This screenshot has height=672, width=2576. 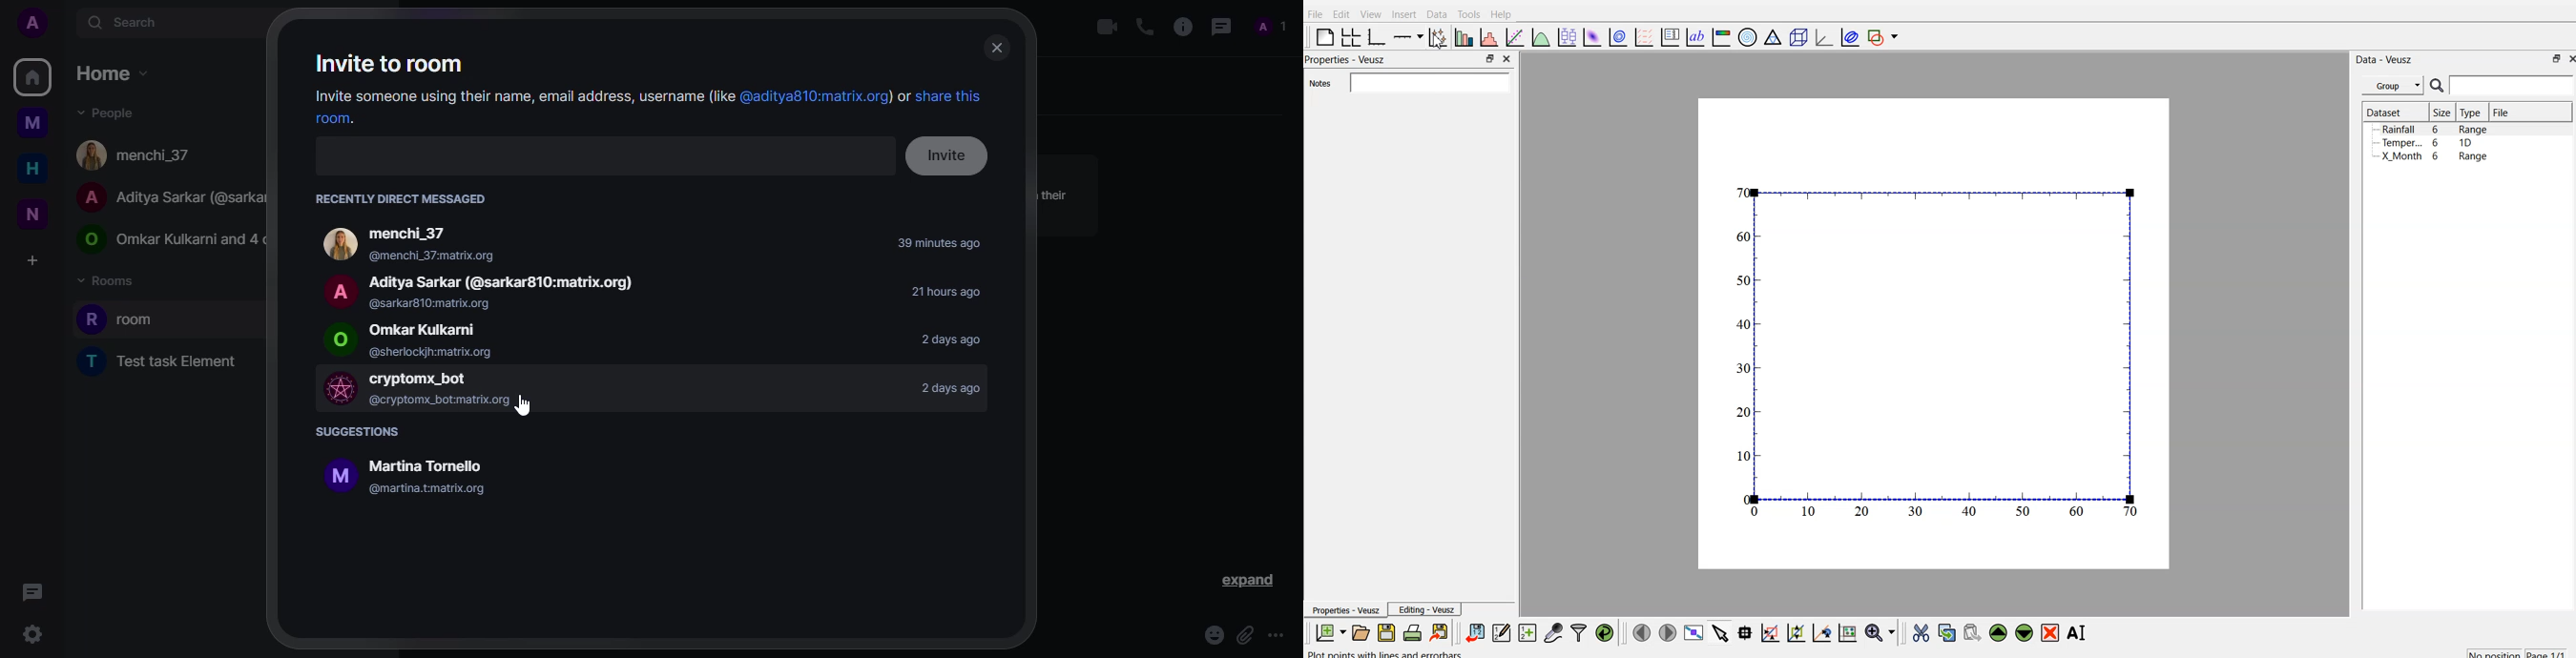 I want to click on cursor, so click(x=521, y=406).